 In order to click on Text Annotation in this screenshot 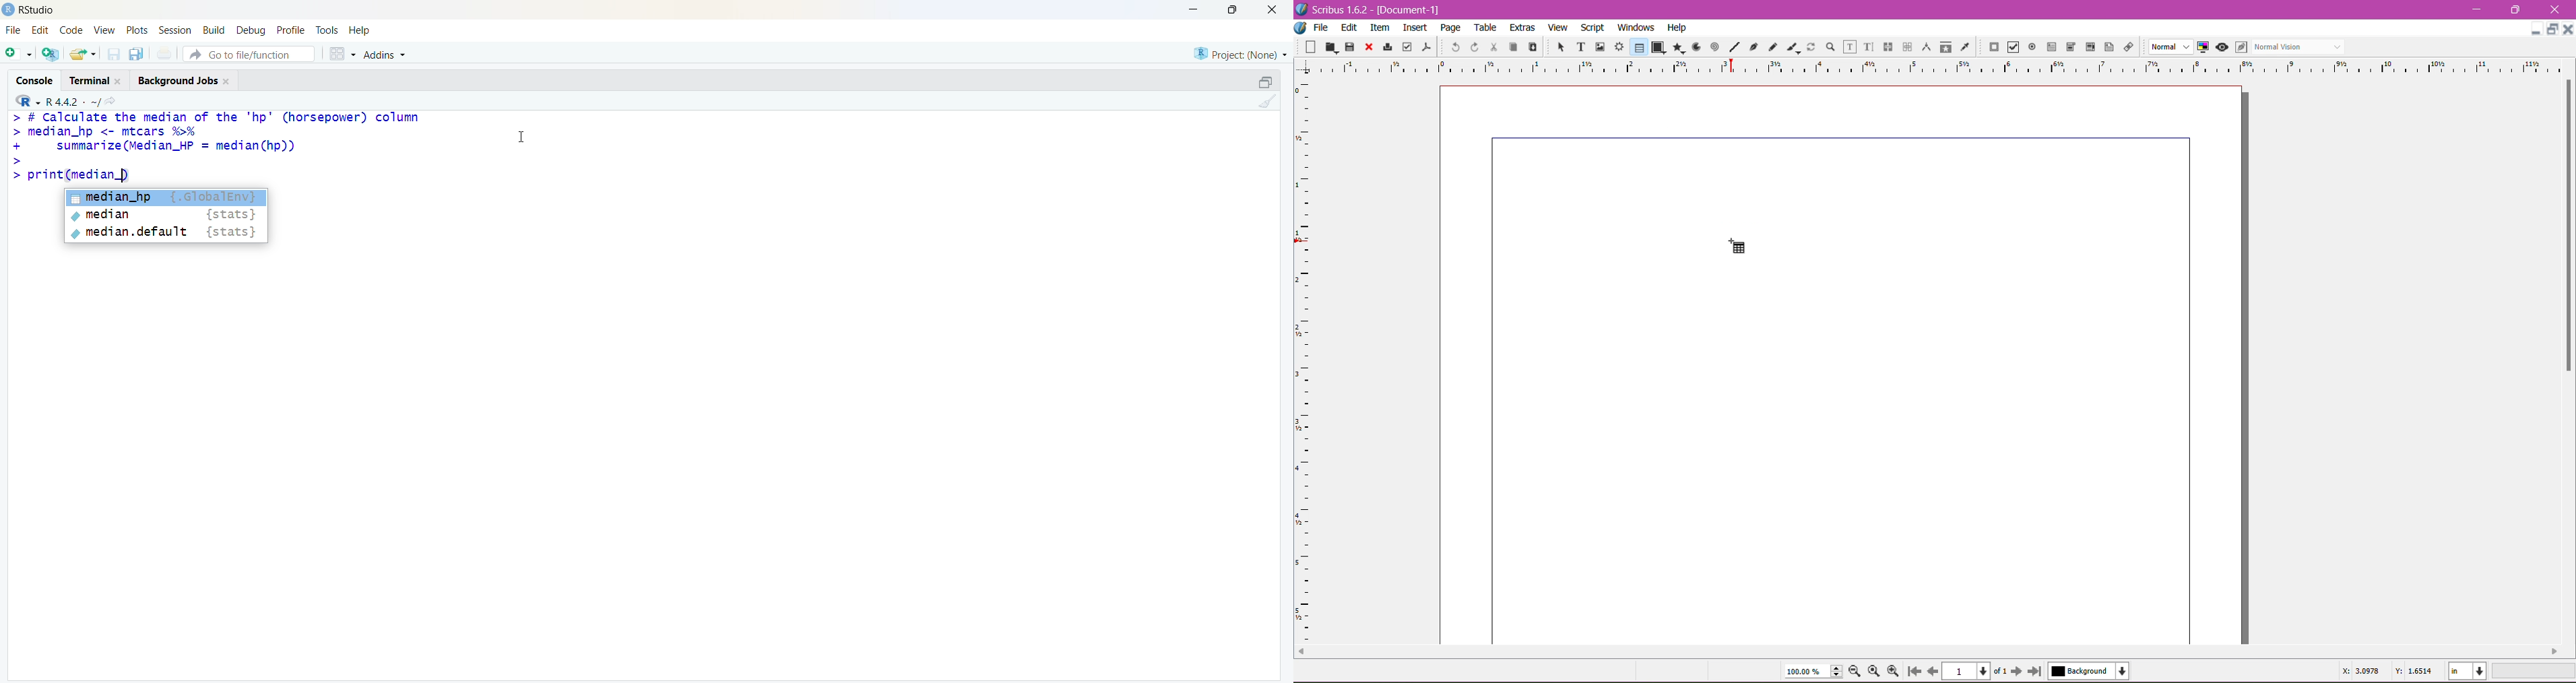, I will do `click(2107, 45)`.